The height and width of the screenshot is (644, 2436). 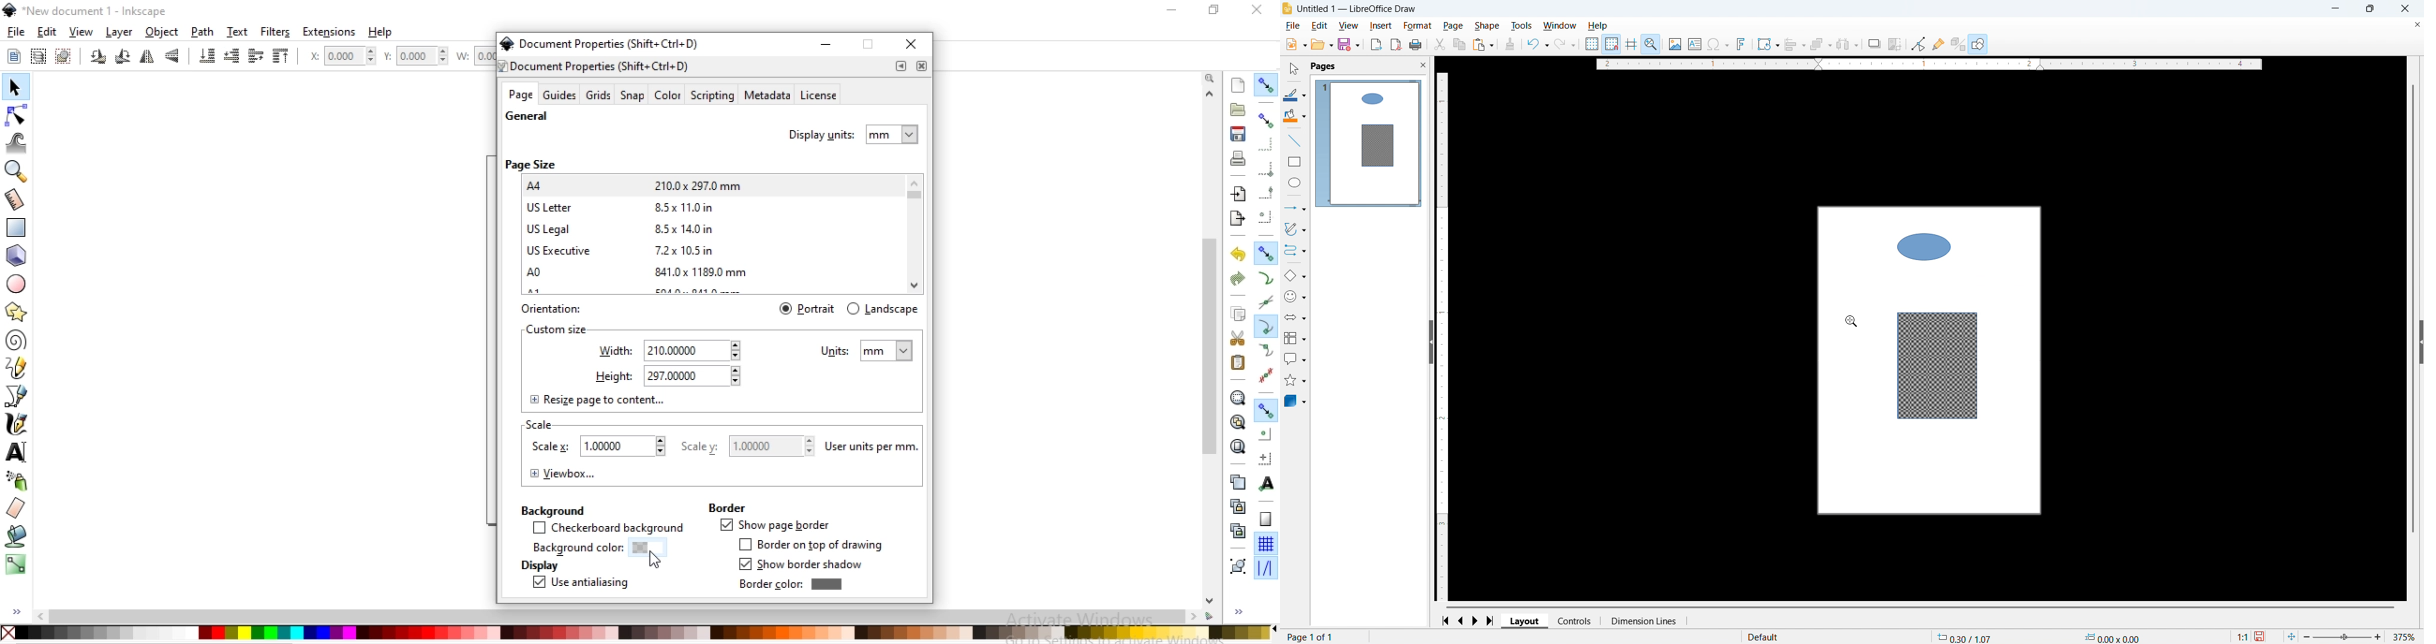 What do you see at coordinates (1295, 69) in the screenshot?
I see `select ` at bounding box center [1295, 69].